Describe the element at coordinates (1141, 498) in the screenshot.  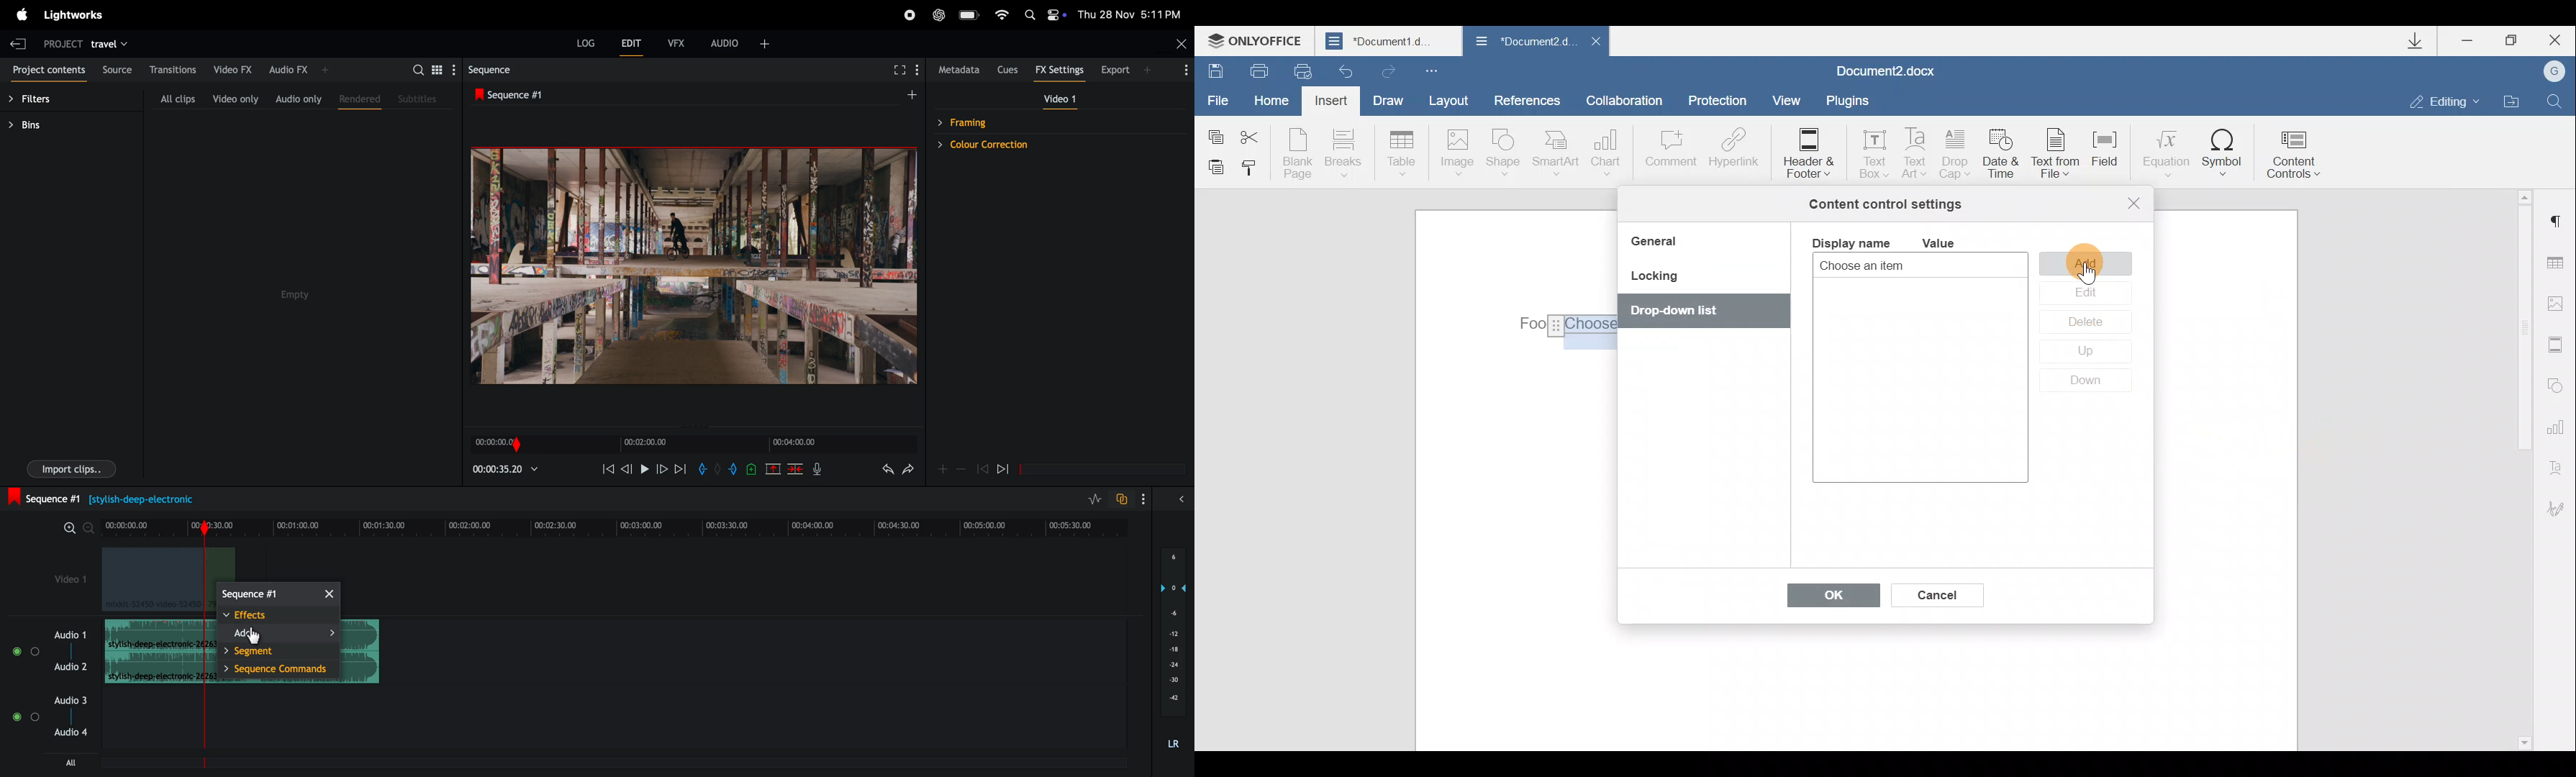
I see `options` at that location.